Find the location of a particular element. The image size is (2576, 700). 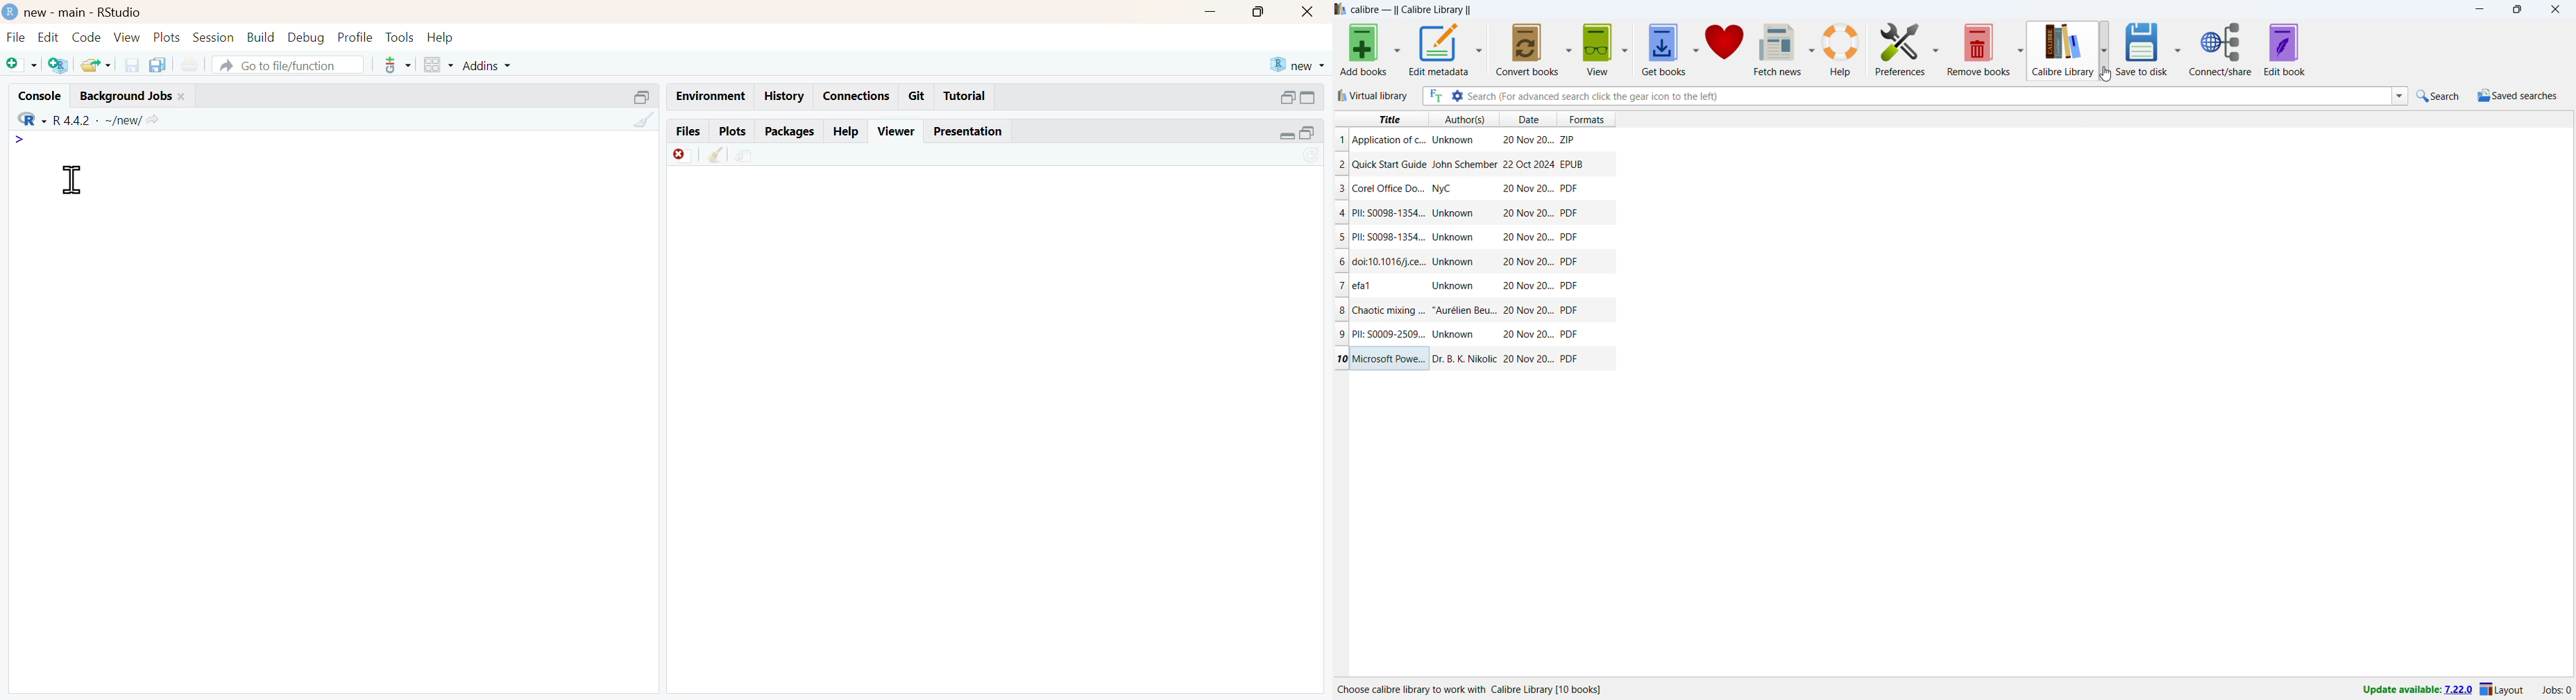

open an existing file is located at coordinates (95, 65).